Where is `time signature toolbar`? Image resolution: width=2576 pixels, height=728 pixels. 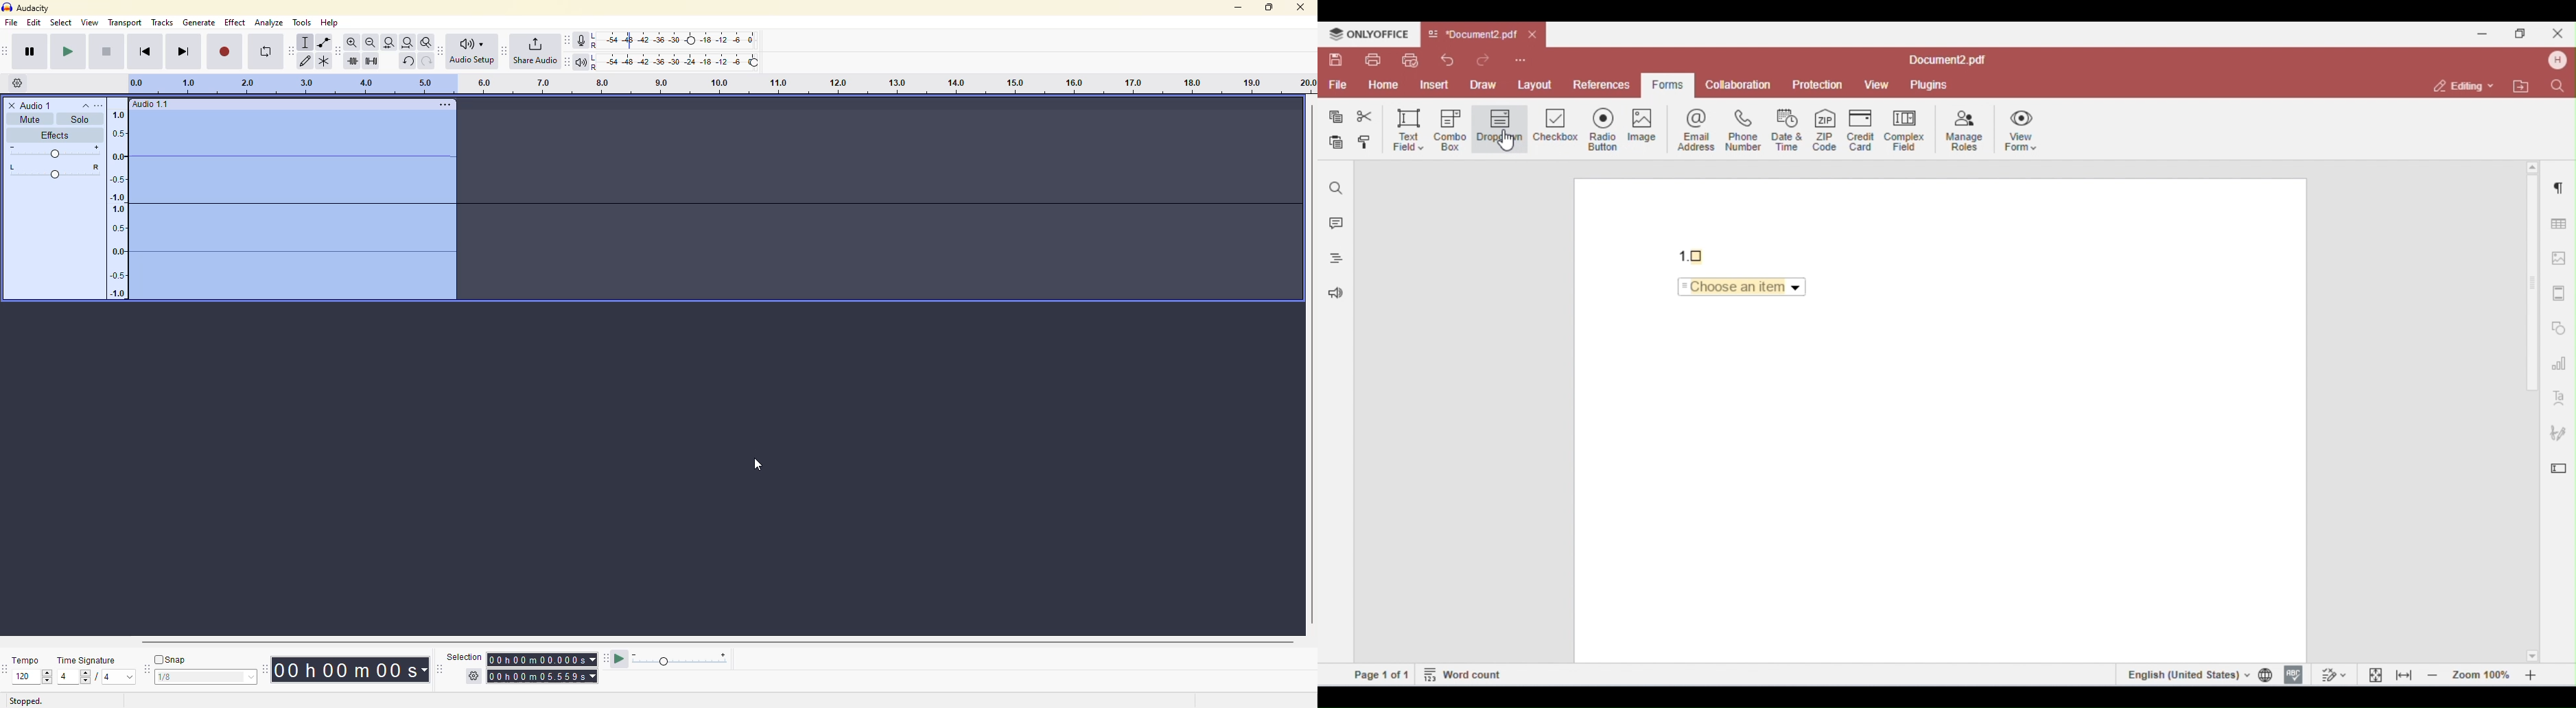 time signature toolbar is located at coordinates (5, 670).